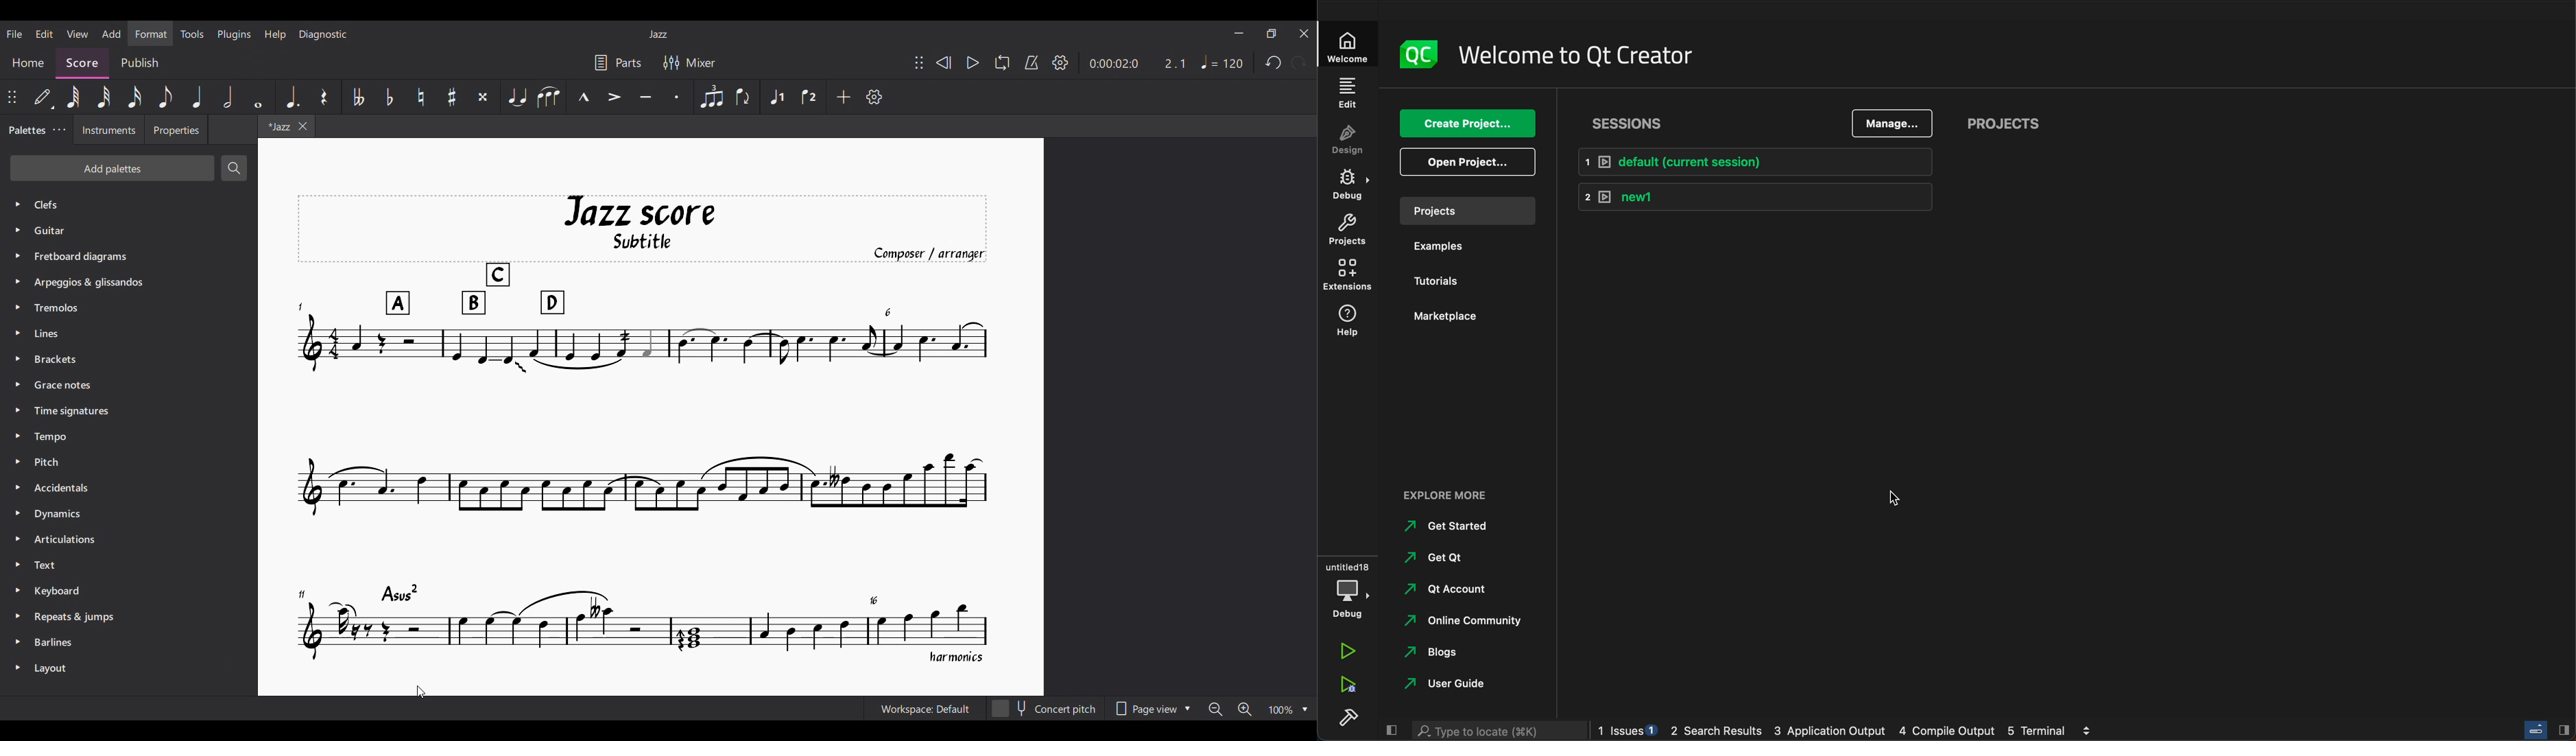  I want to click on Barlines, so click(58, 643).